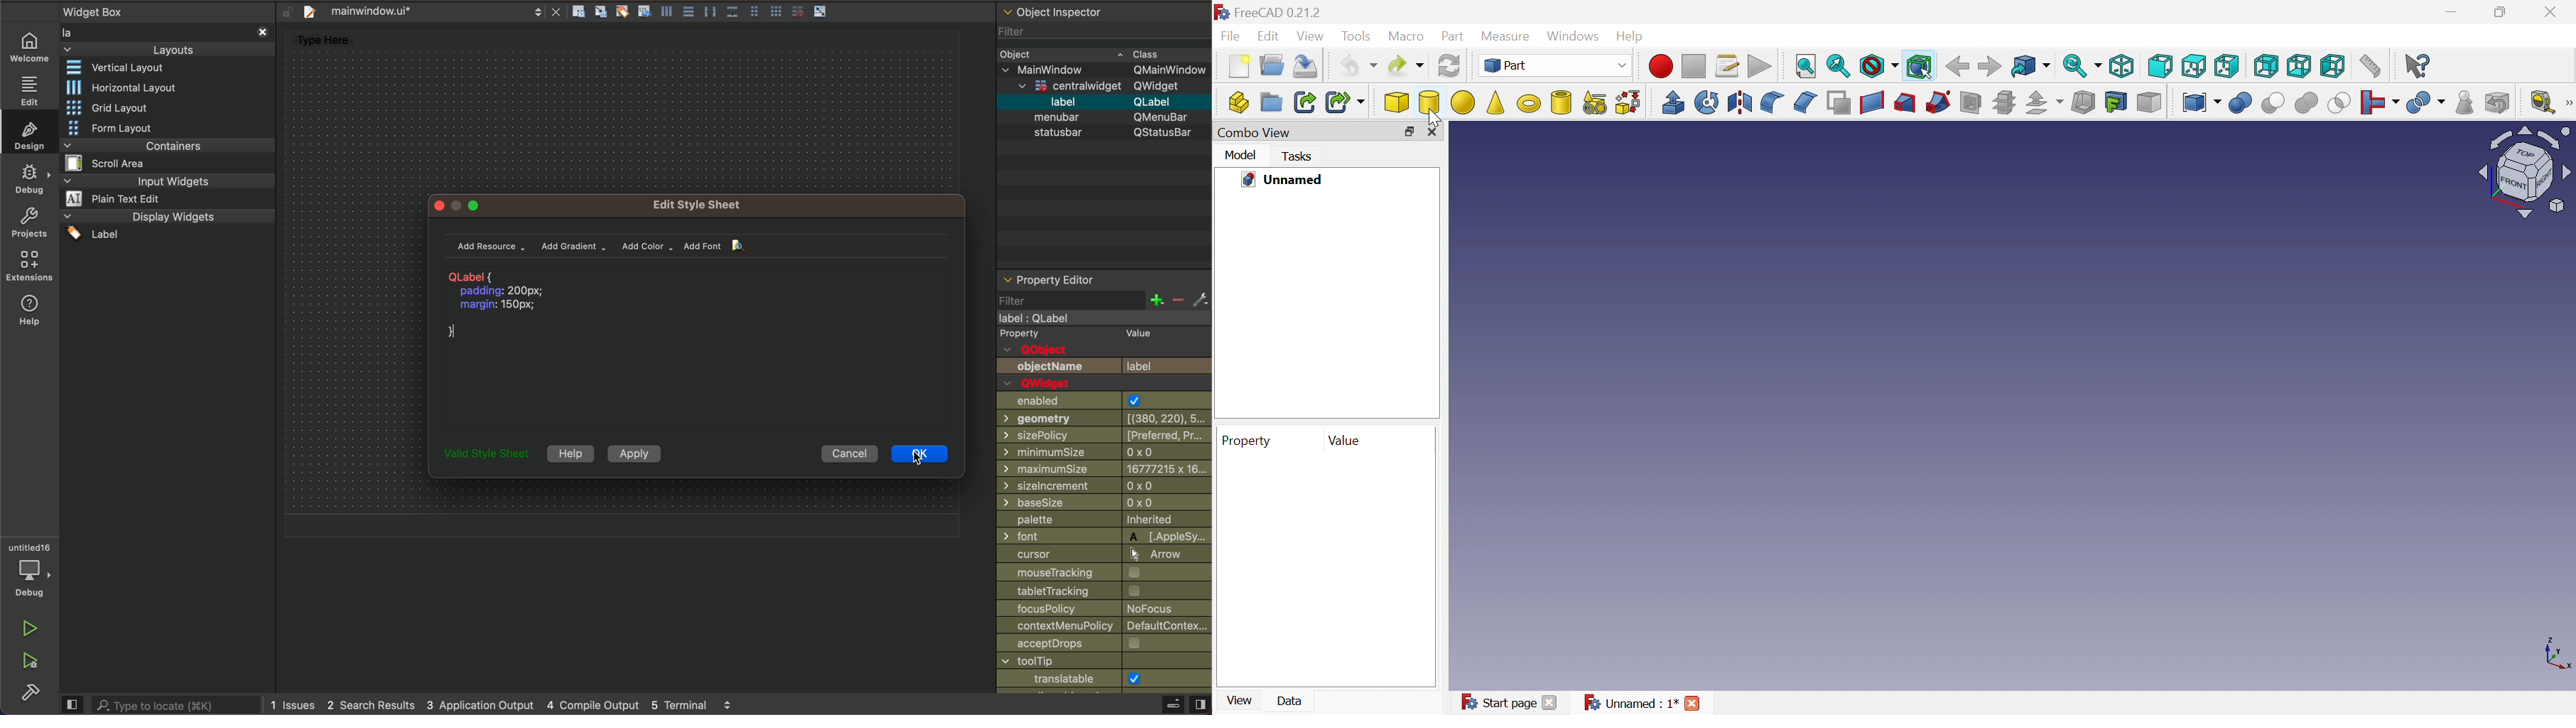 The width and height of the screenshot is (2576, 728). I want to click on edit style sheet, so click(709, 203).